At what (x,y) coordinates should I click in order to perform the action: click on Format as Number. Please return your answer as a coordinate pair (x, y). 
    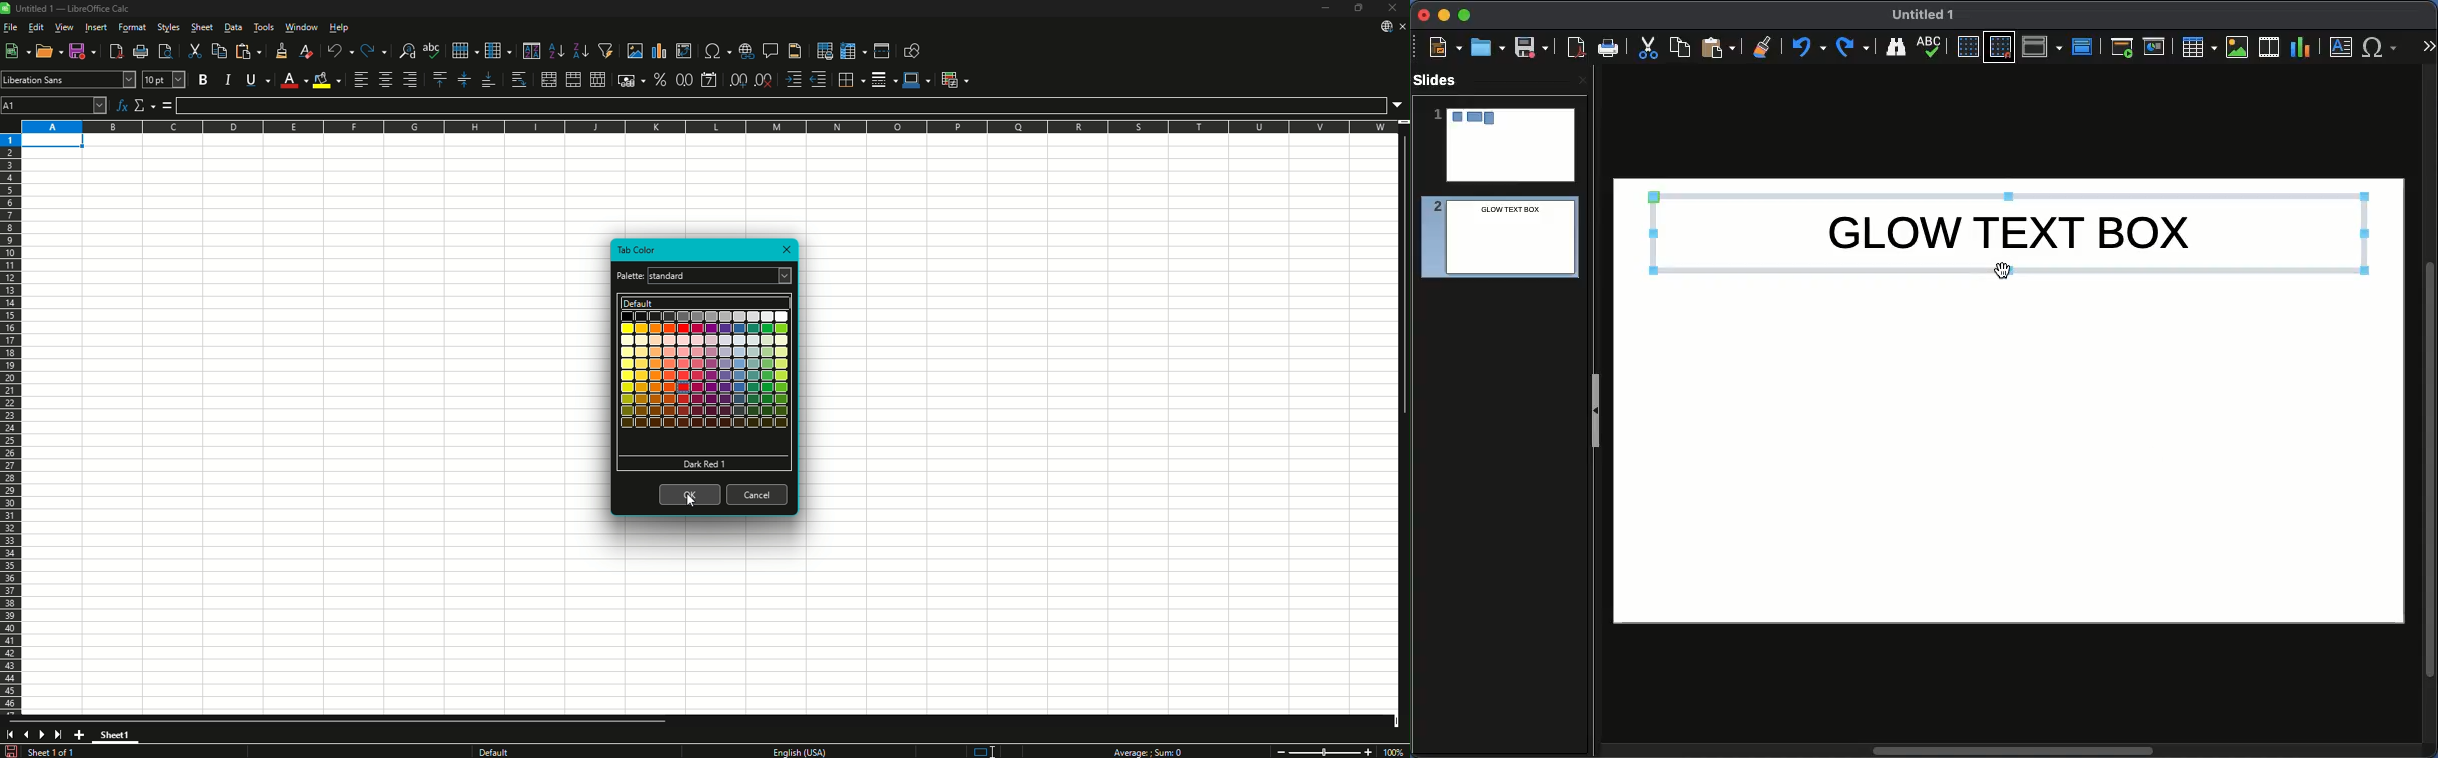
    Looking at the image, I should click on (684, 79).